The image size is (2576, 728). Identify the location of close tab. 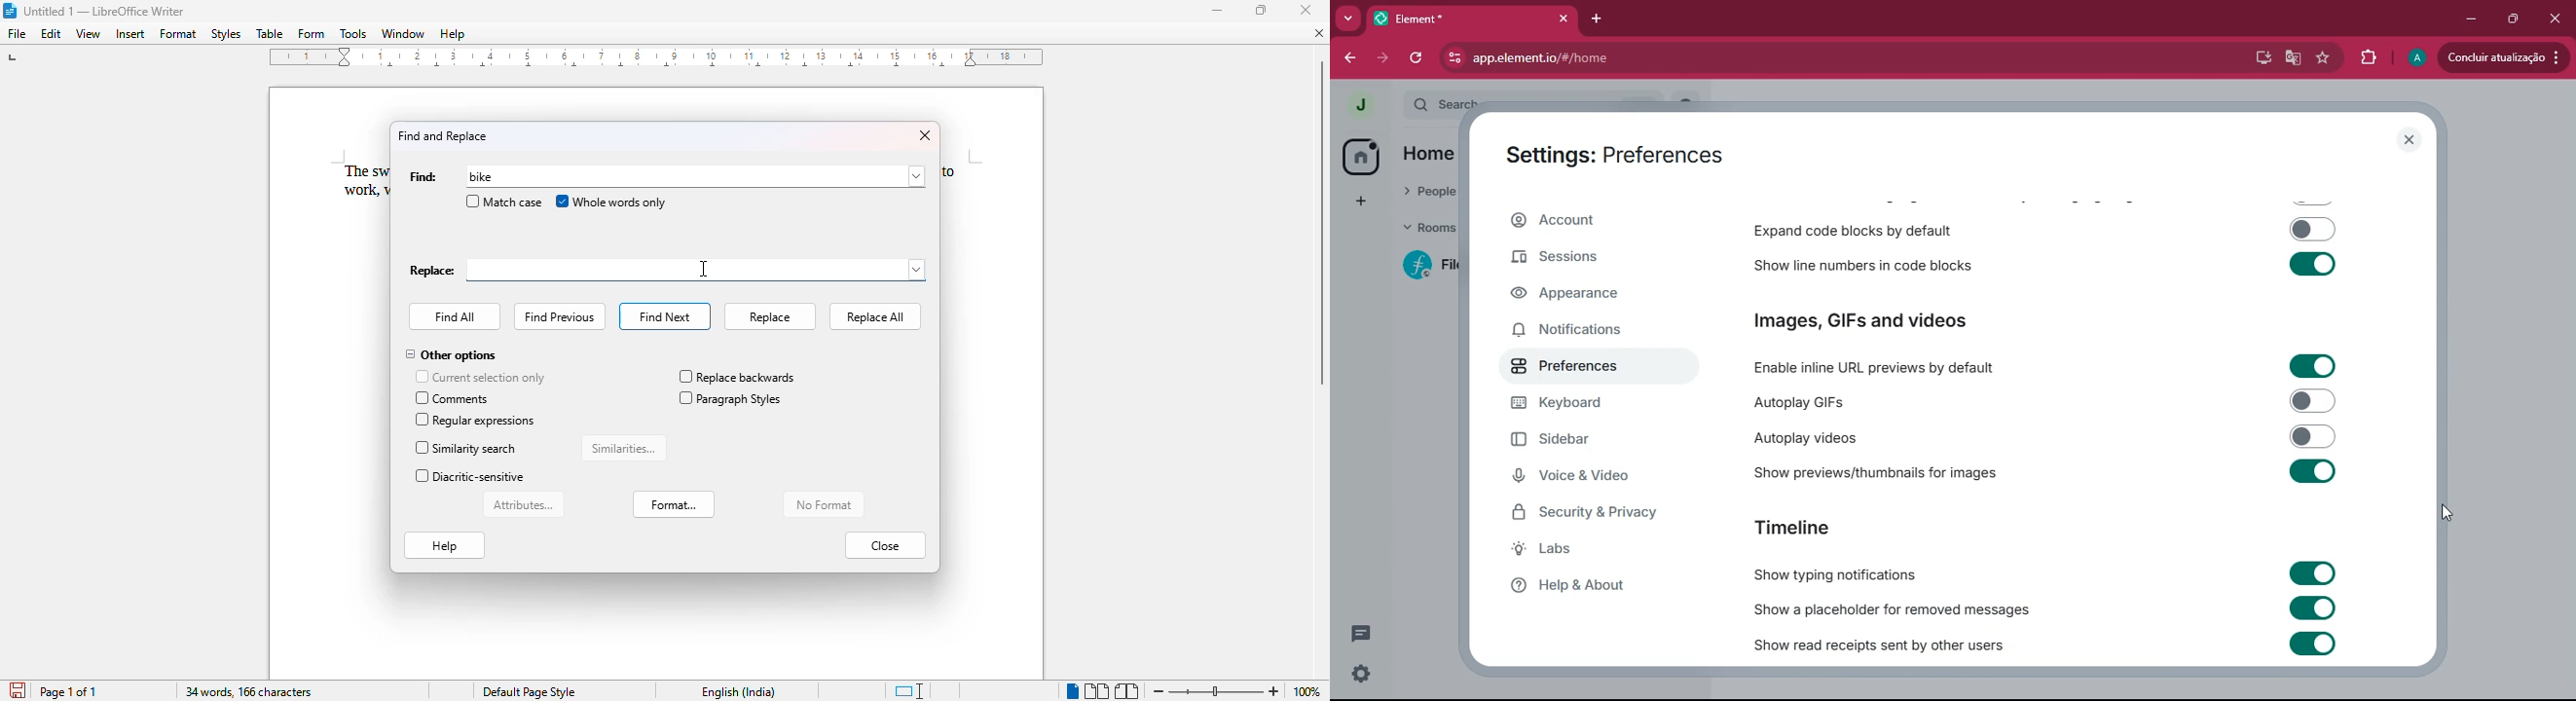
(1564, 18).